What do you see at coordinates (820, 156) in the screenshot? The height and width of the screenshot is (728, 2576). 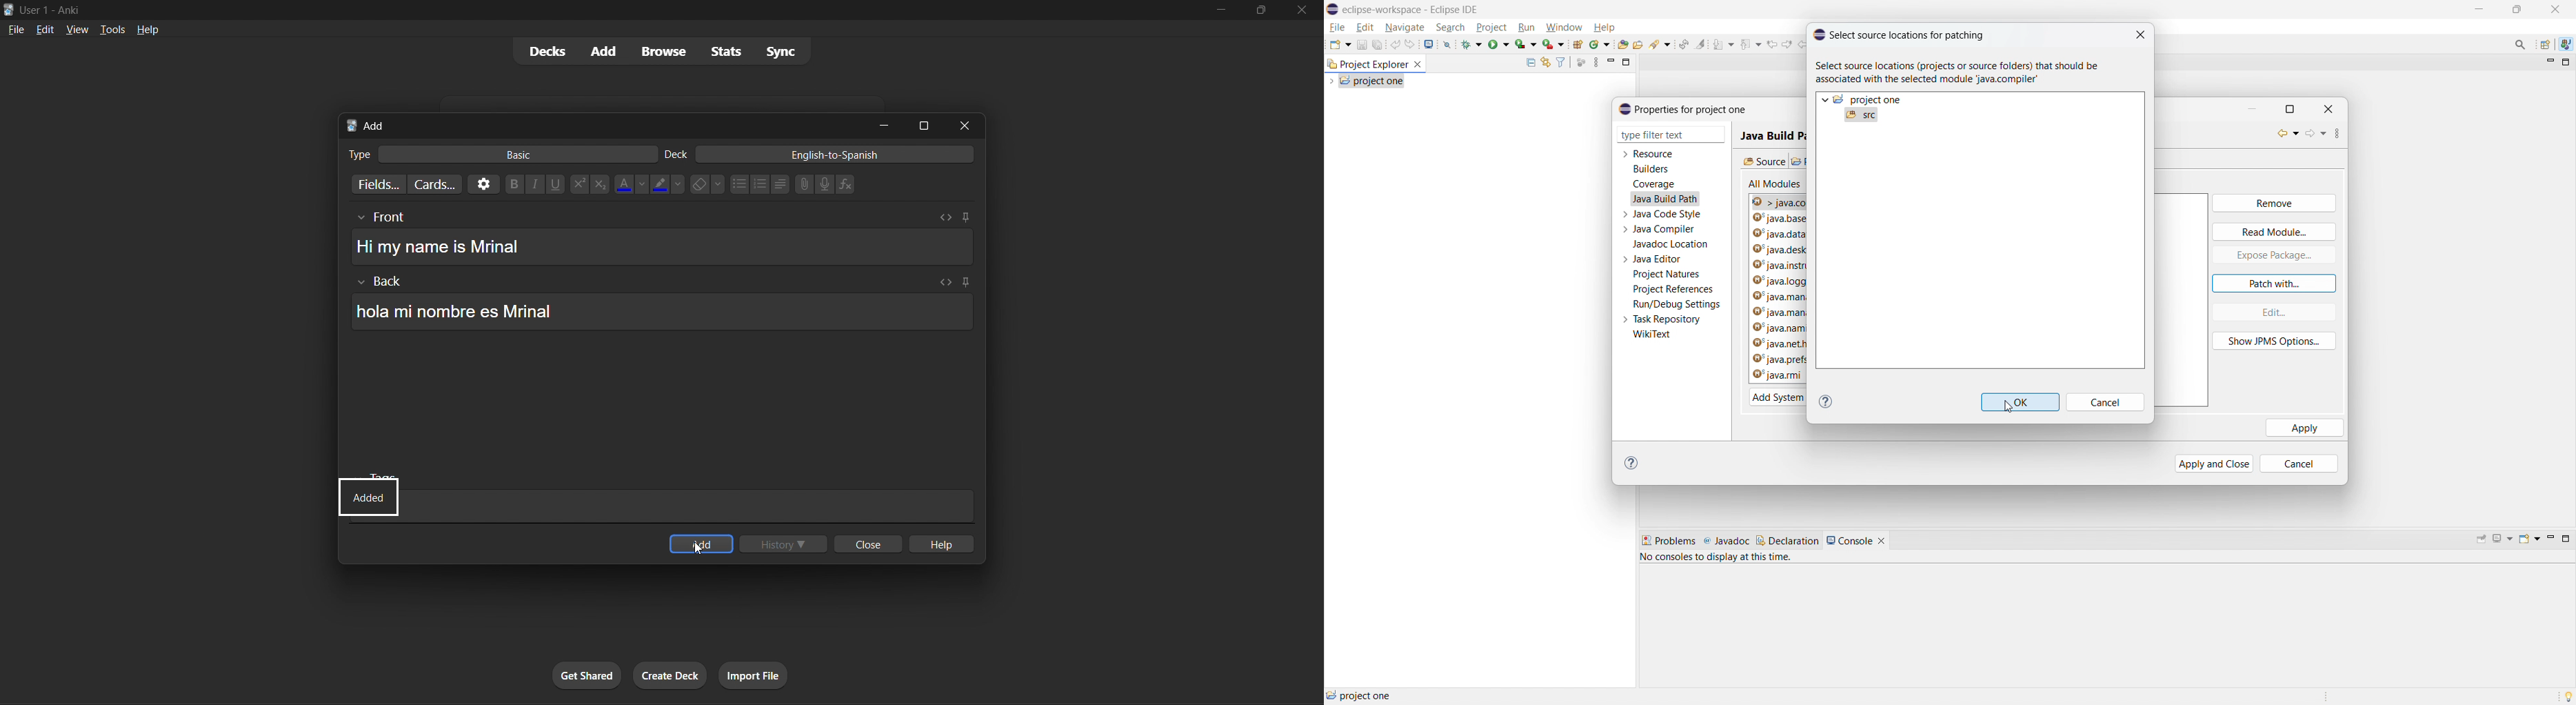 I see `english-to-spanish deck` at bounding box center [820, 156].